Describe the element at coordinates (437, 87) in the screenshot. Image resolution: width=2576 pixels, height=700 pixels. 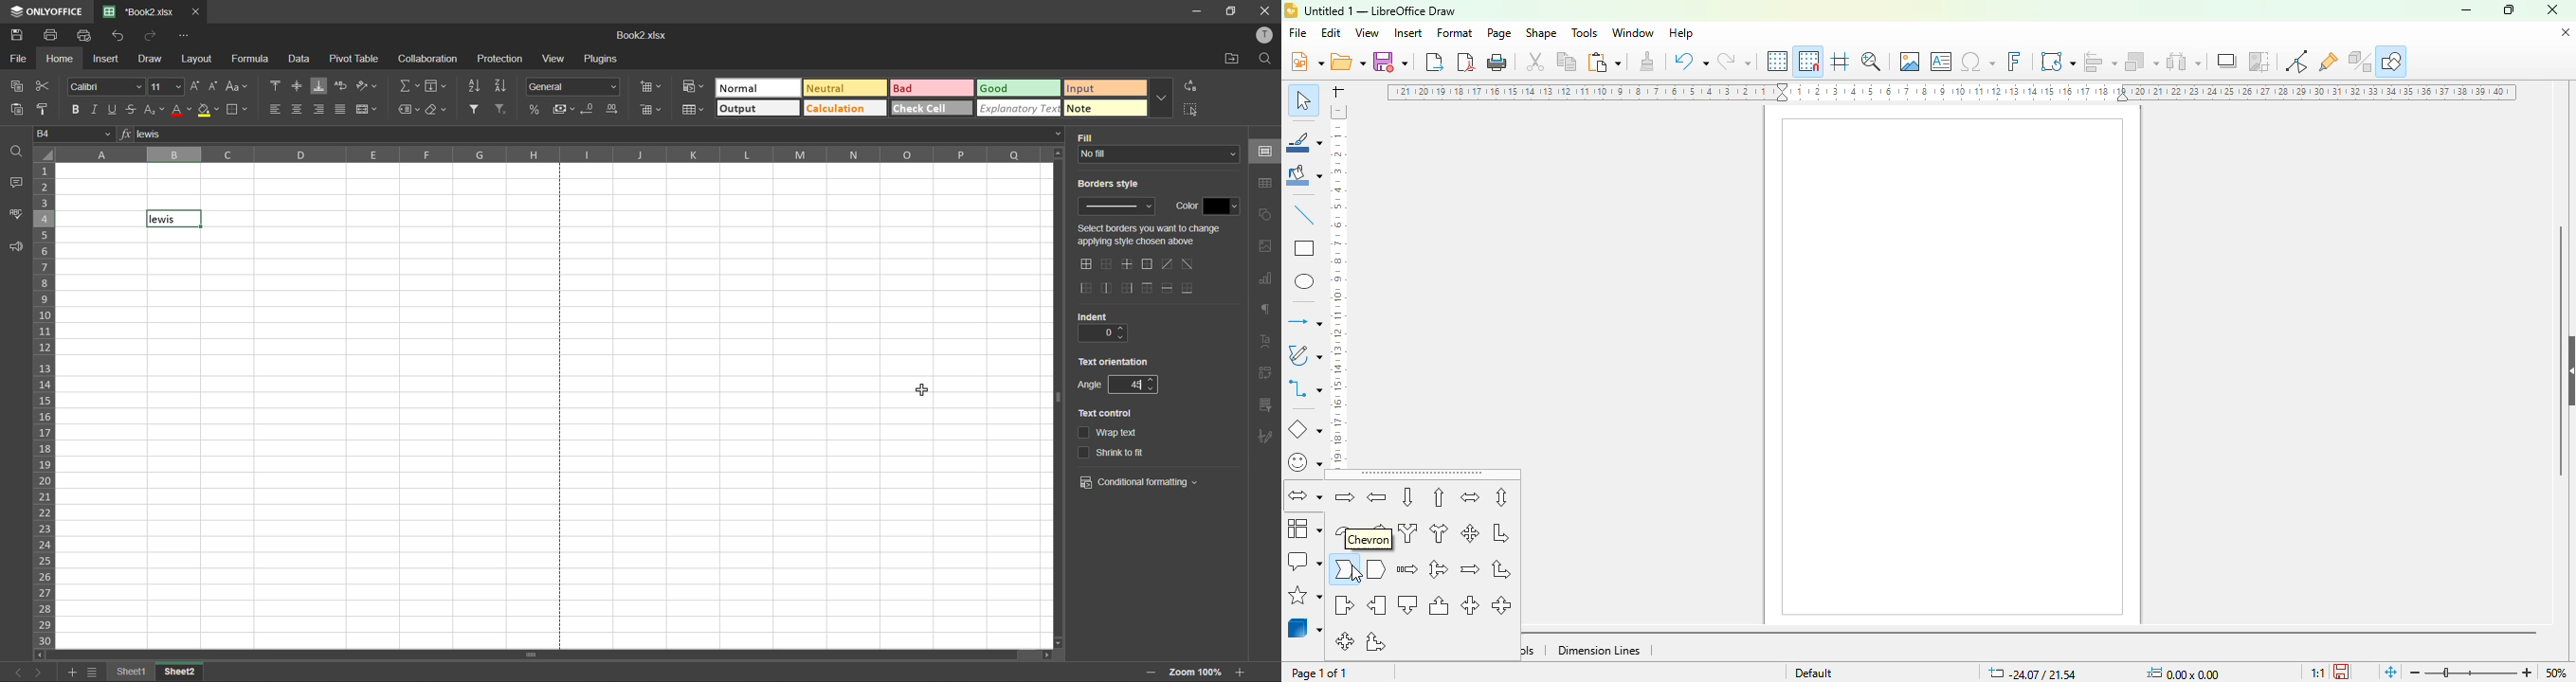
I see `fields` at that location.